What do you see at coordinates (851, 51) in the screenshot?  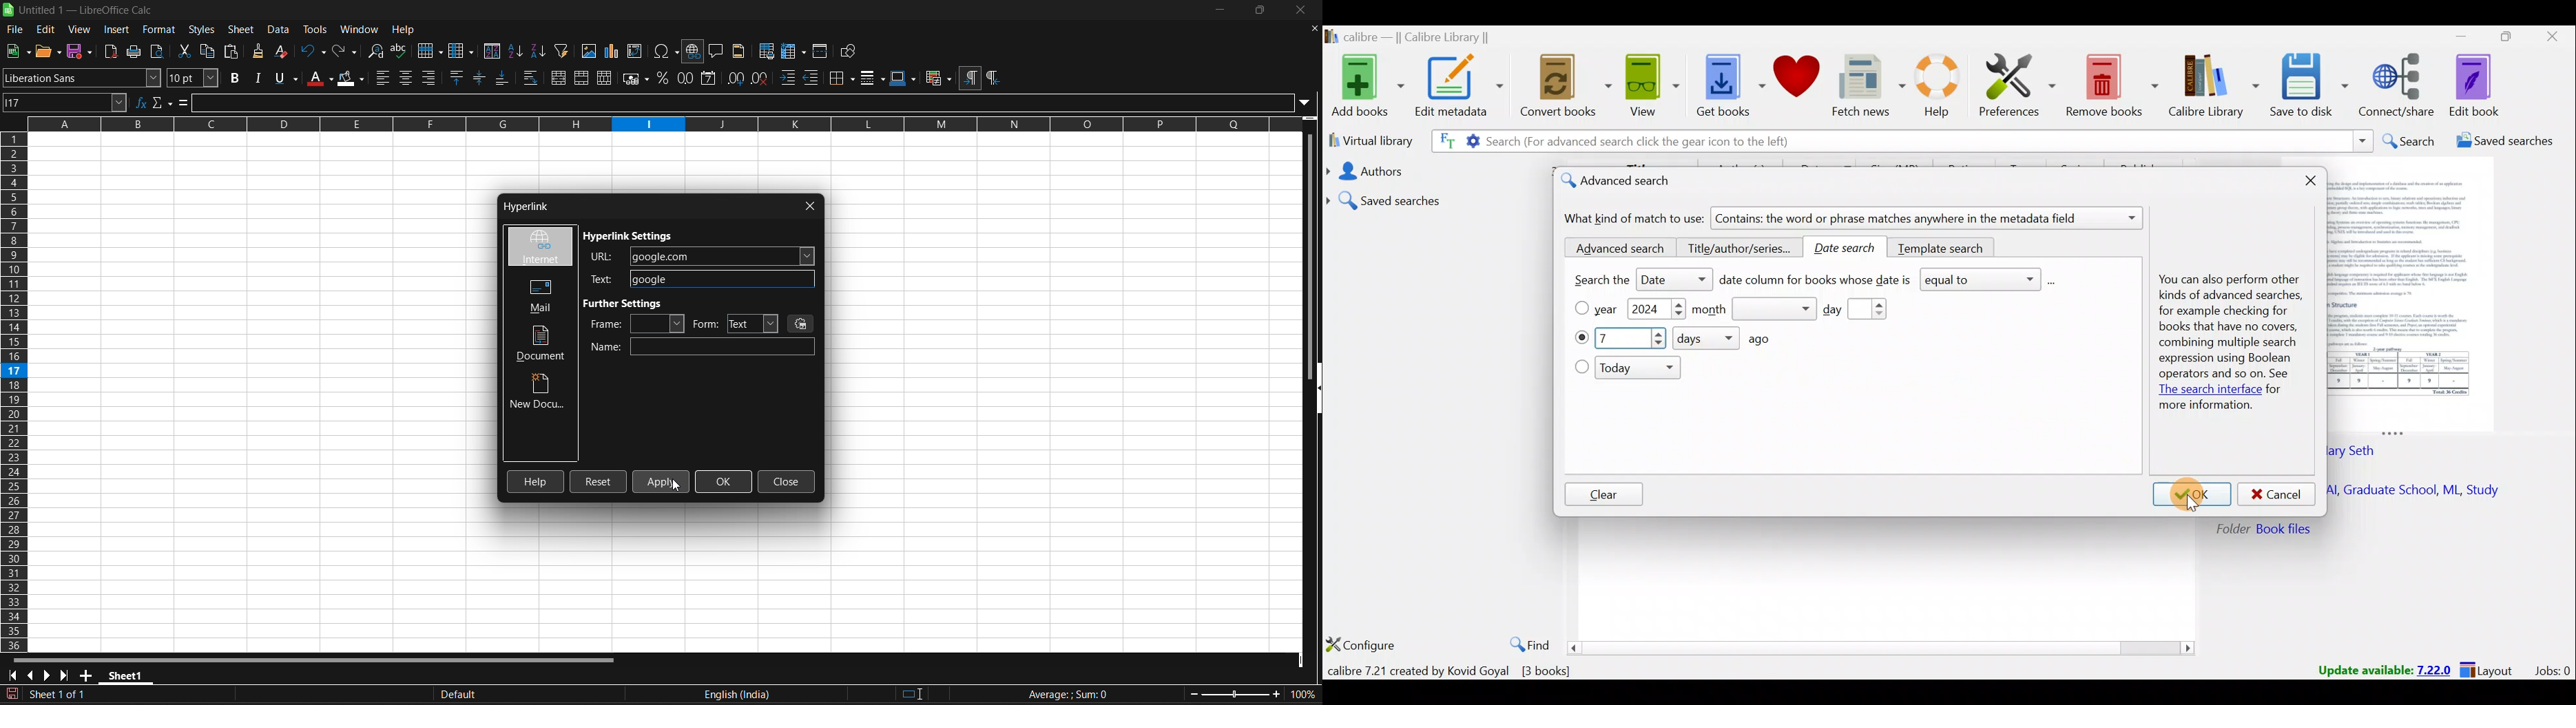 I see `show draw functions` at bounding box center [851, 51].